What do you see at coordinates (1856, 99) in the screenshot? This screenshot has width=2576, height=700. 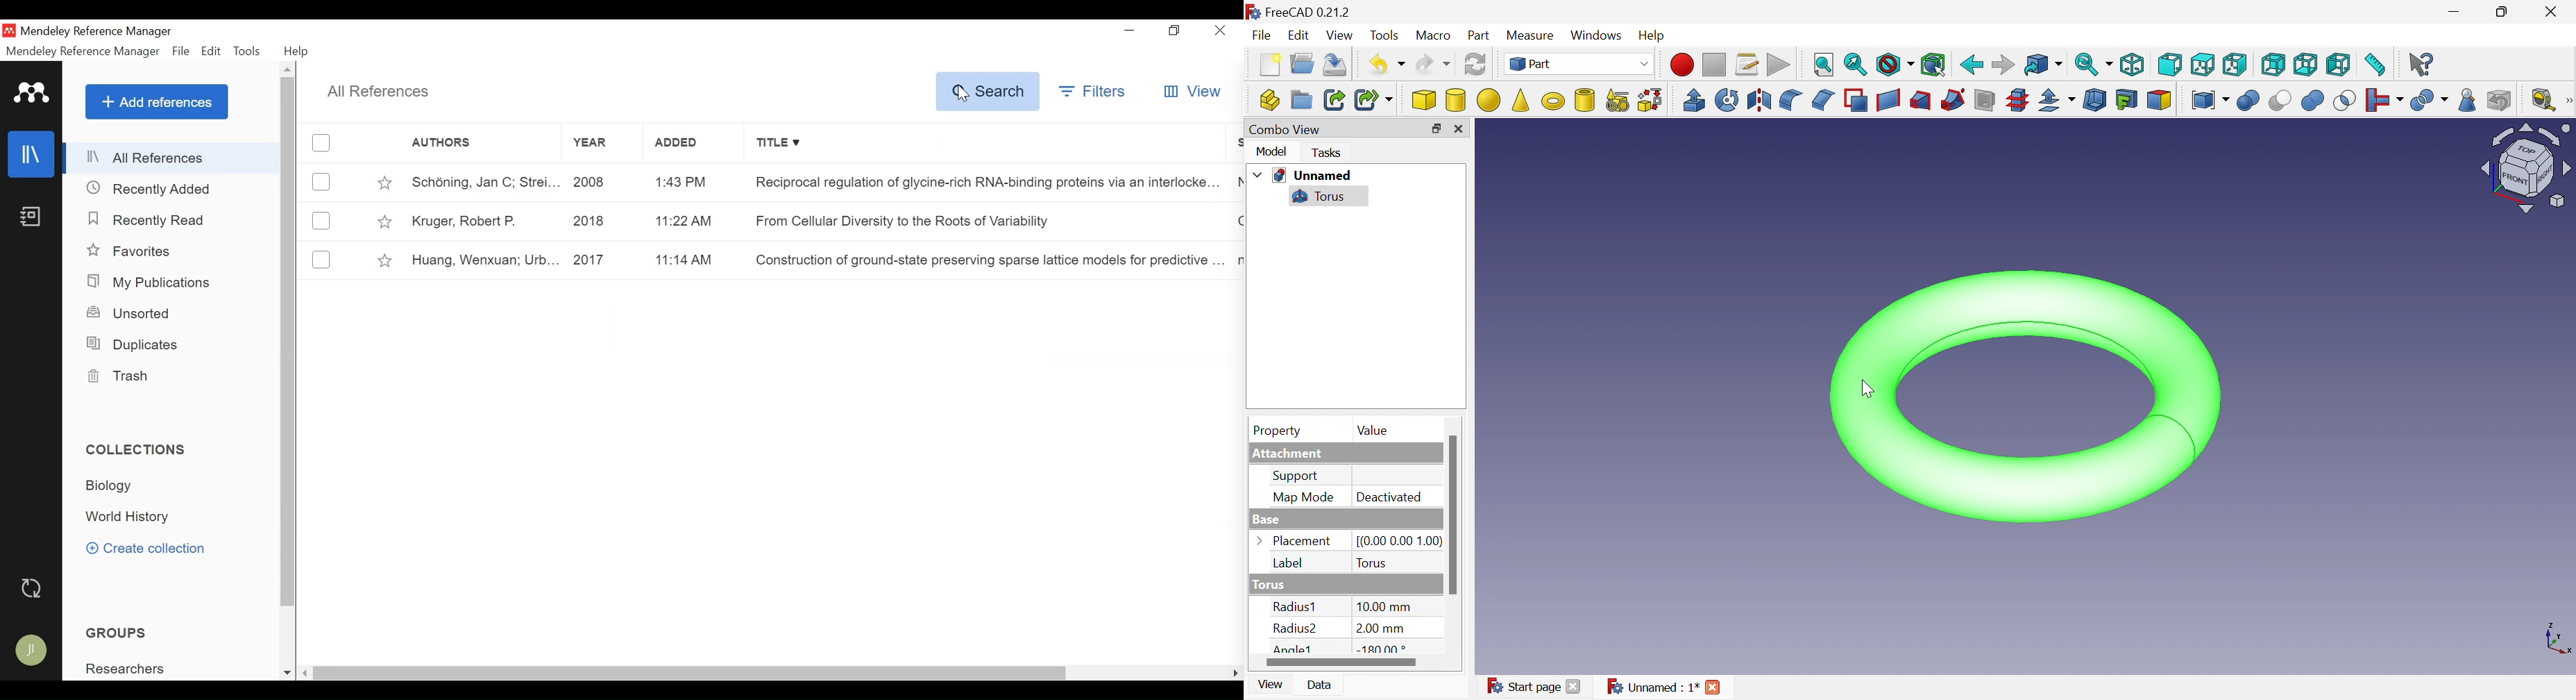 I see `Make face from wires` at bounding box center [1856, 99].